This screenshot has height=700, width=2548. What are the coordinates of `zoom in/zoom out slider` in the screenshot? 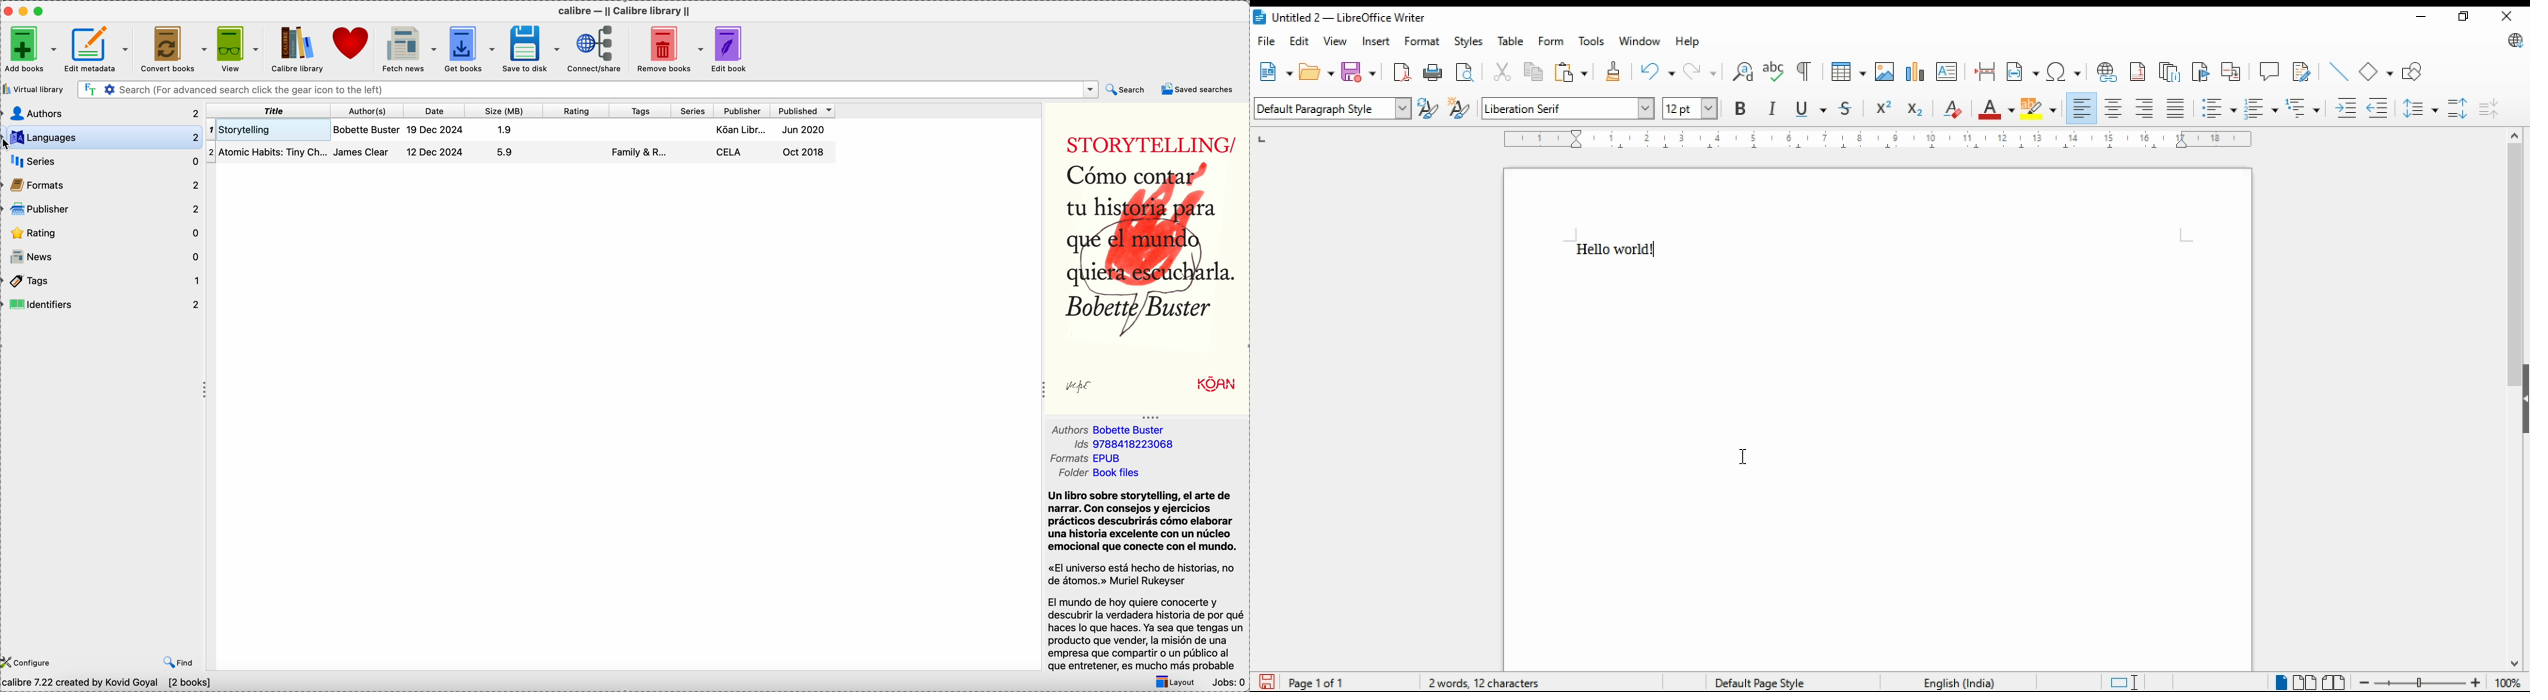 It's located at (2420, 682).